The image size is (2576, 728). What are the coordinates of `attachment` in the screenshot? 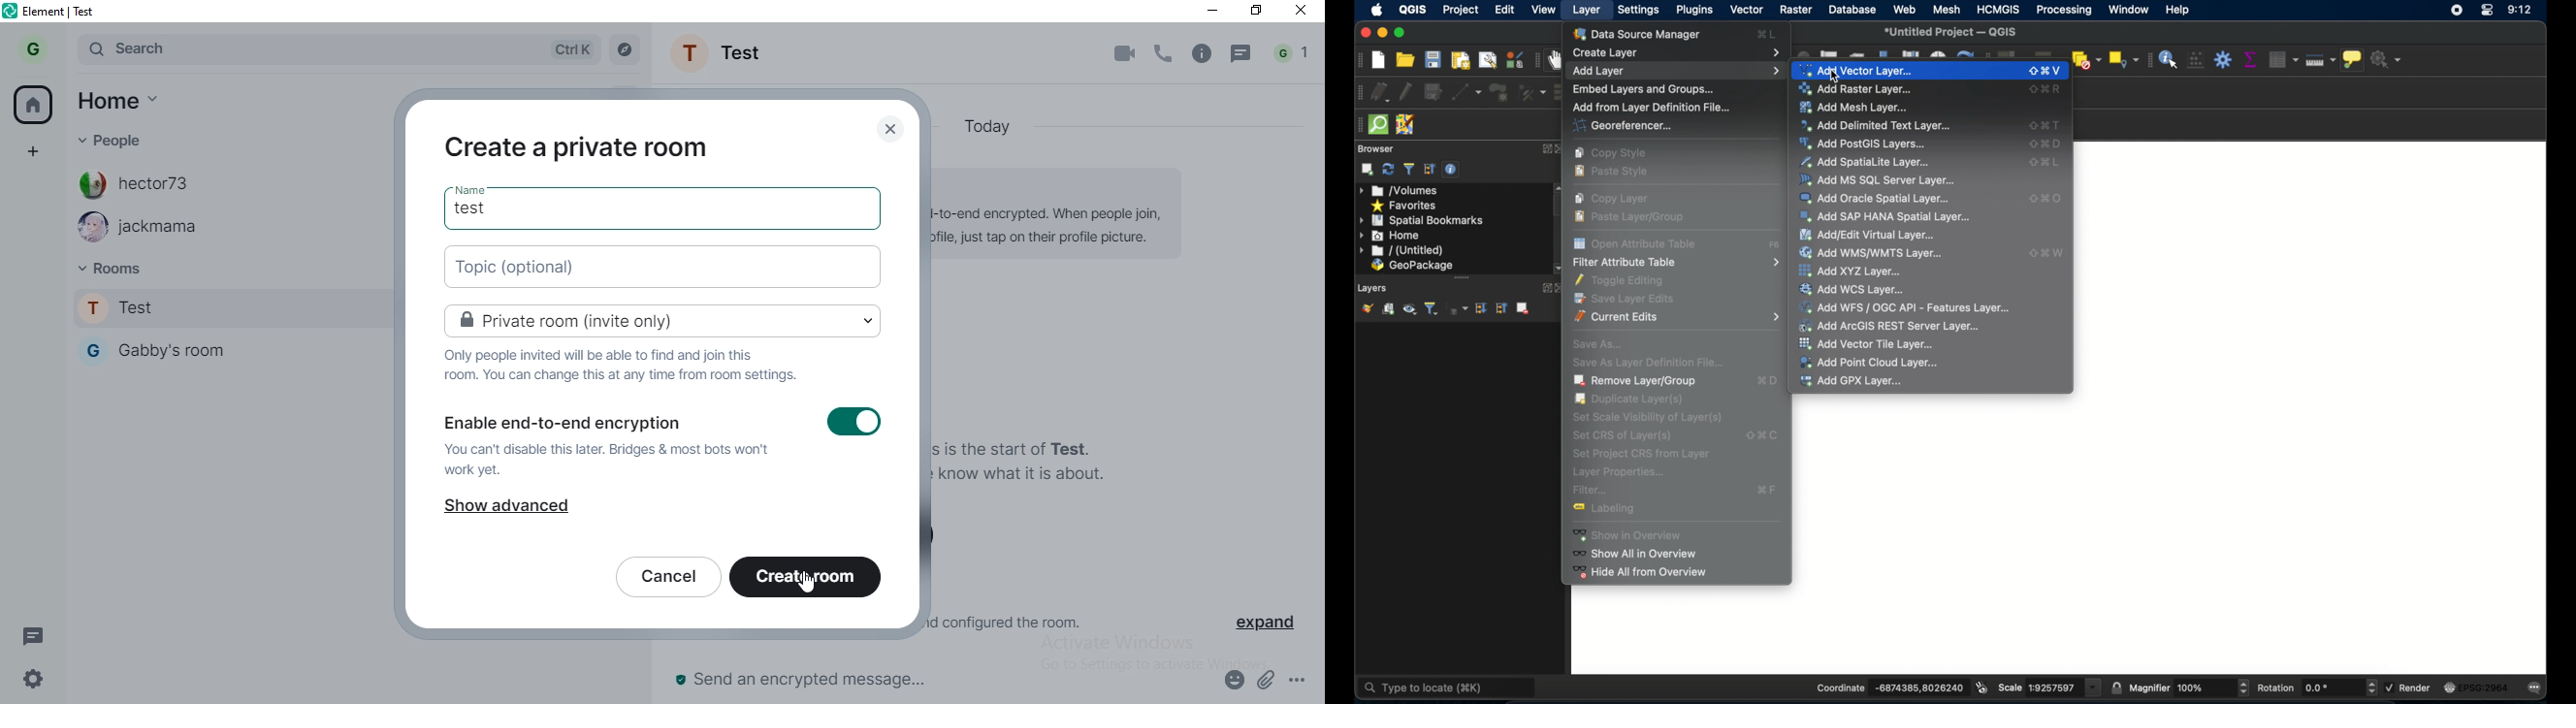 It's located at (1267, 679).